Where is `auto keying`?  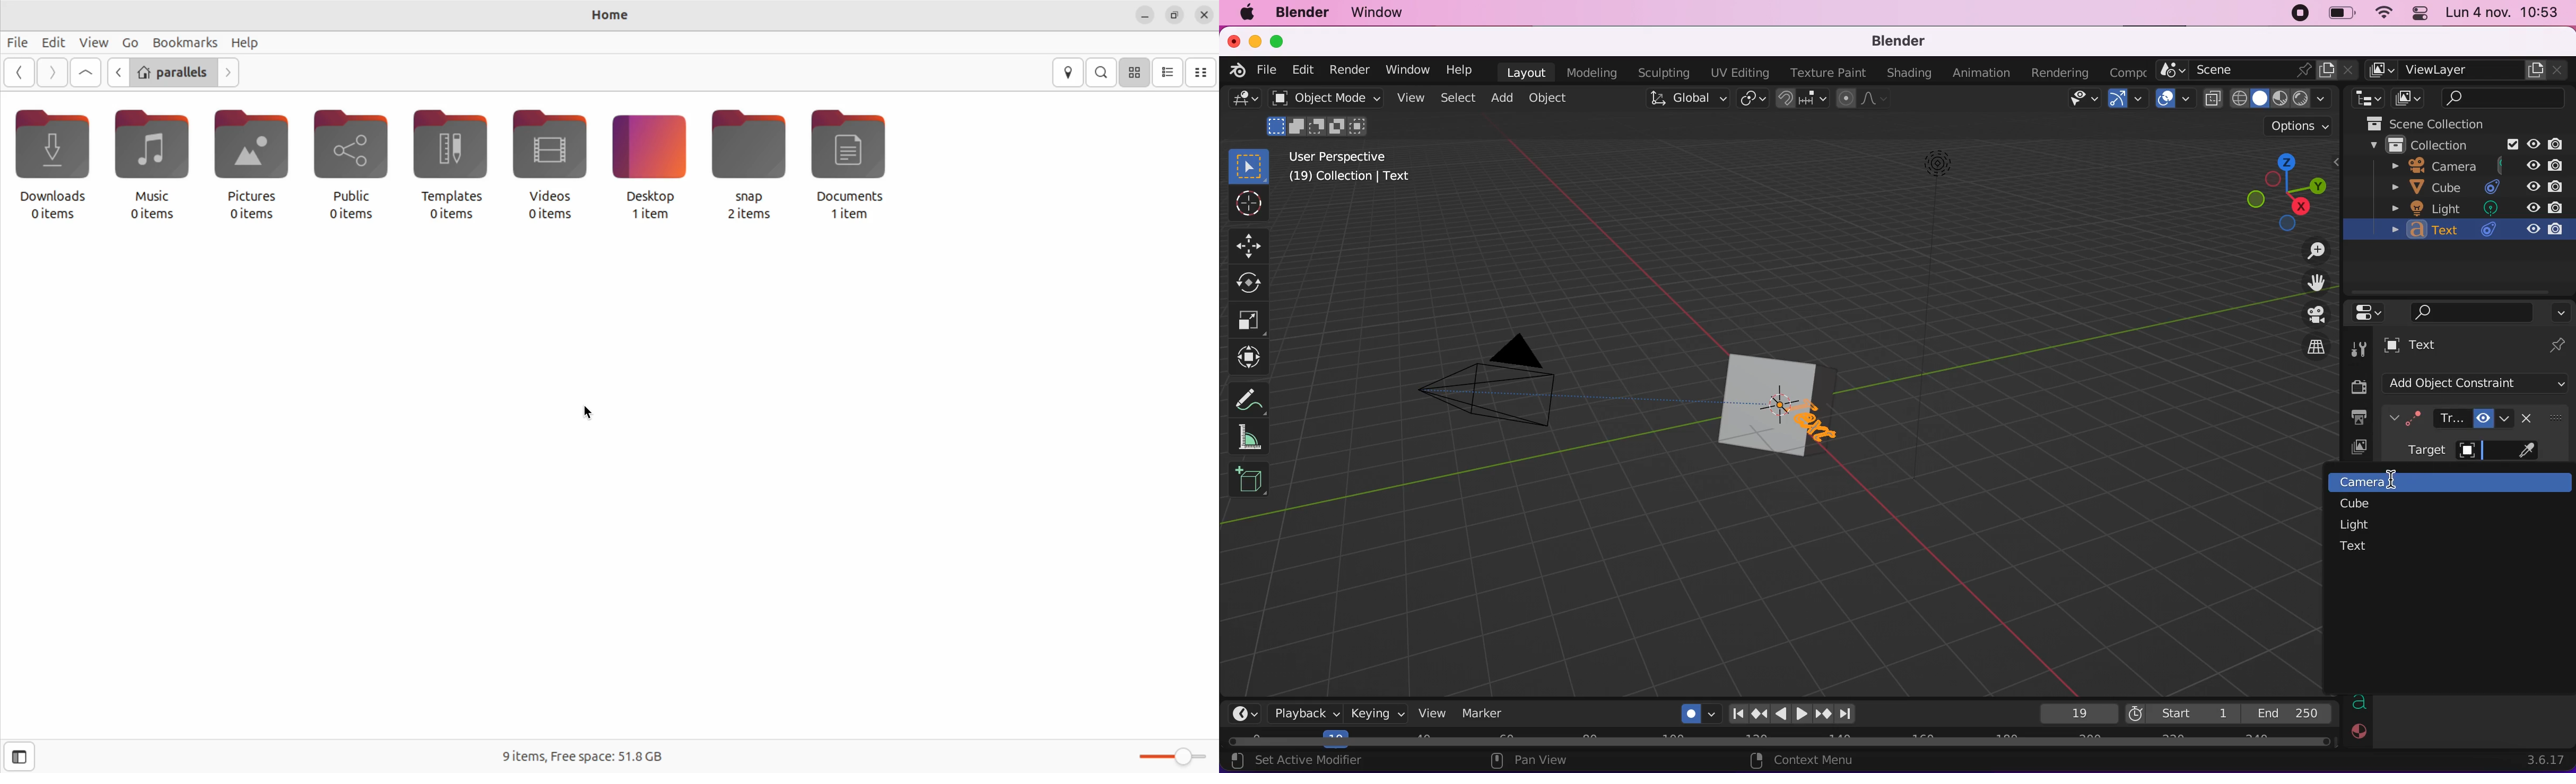 auto keying is located at coordinates (1693, 711).